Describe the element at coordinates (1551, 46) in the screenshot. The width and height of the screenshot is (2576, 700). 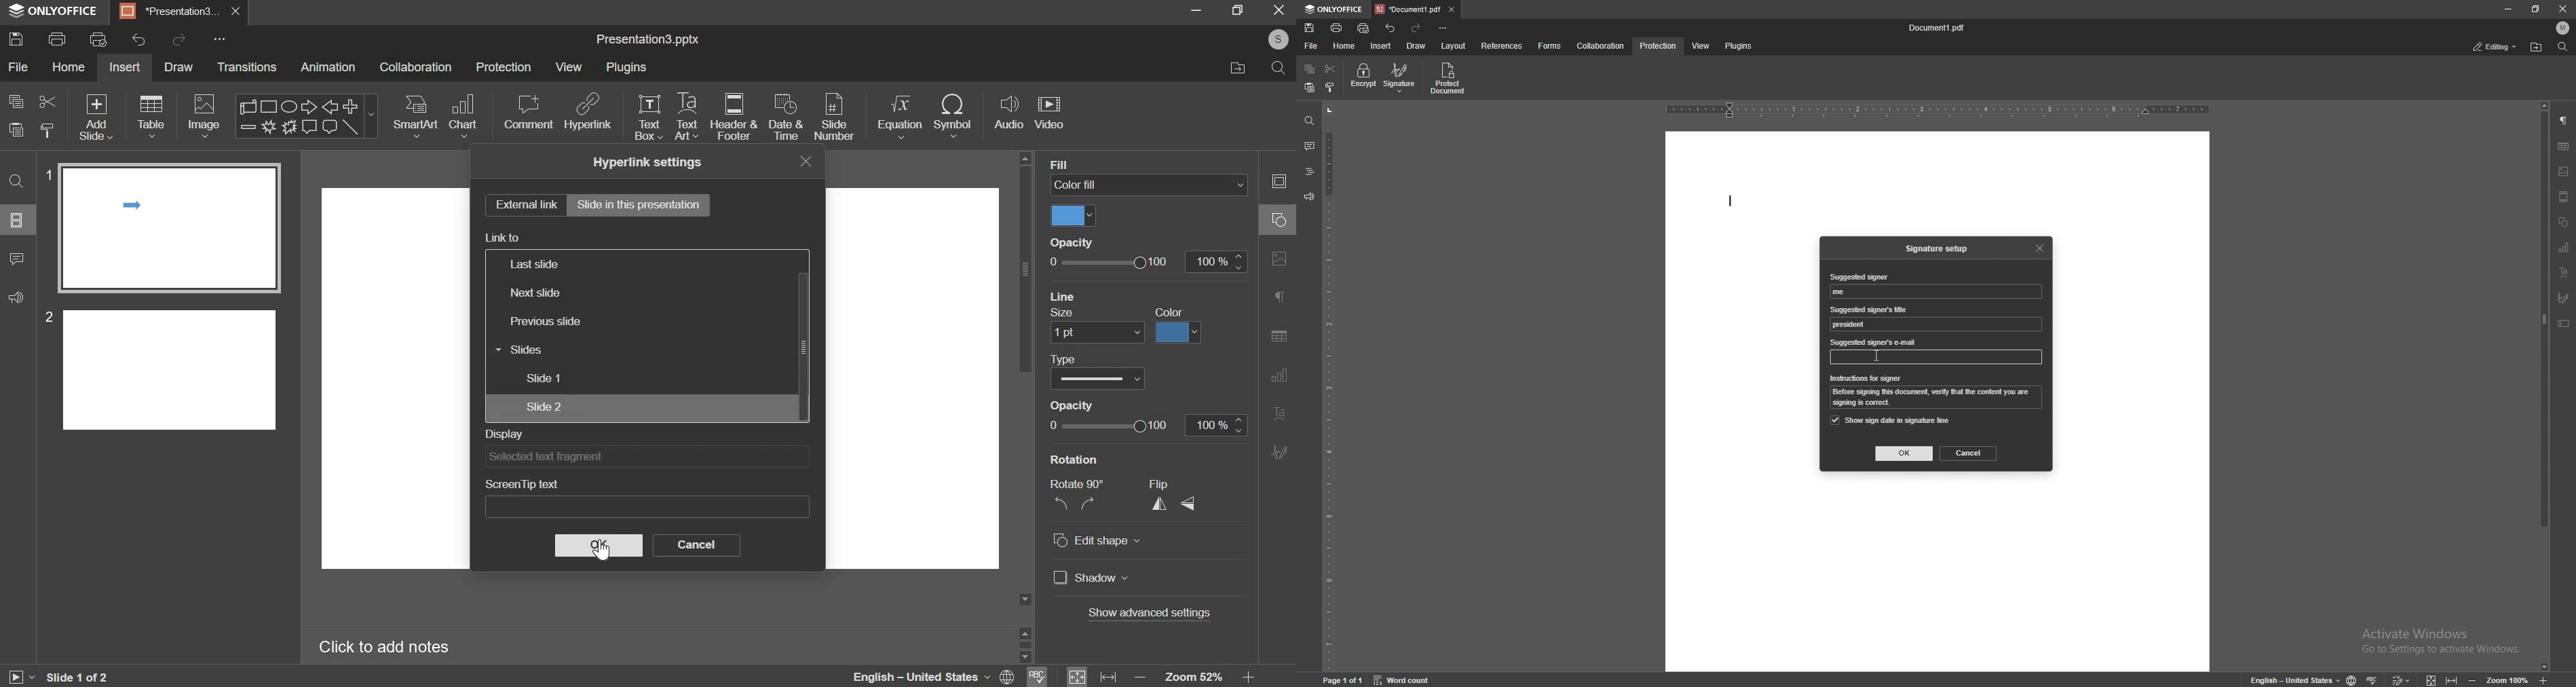
I see `forms` at that location.